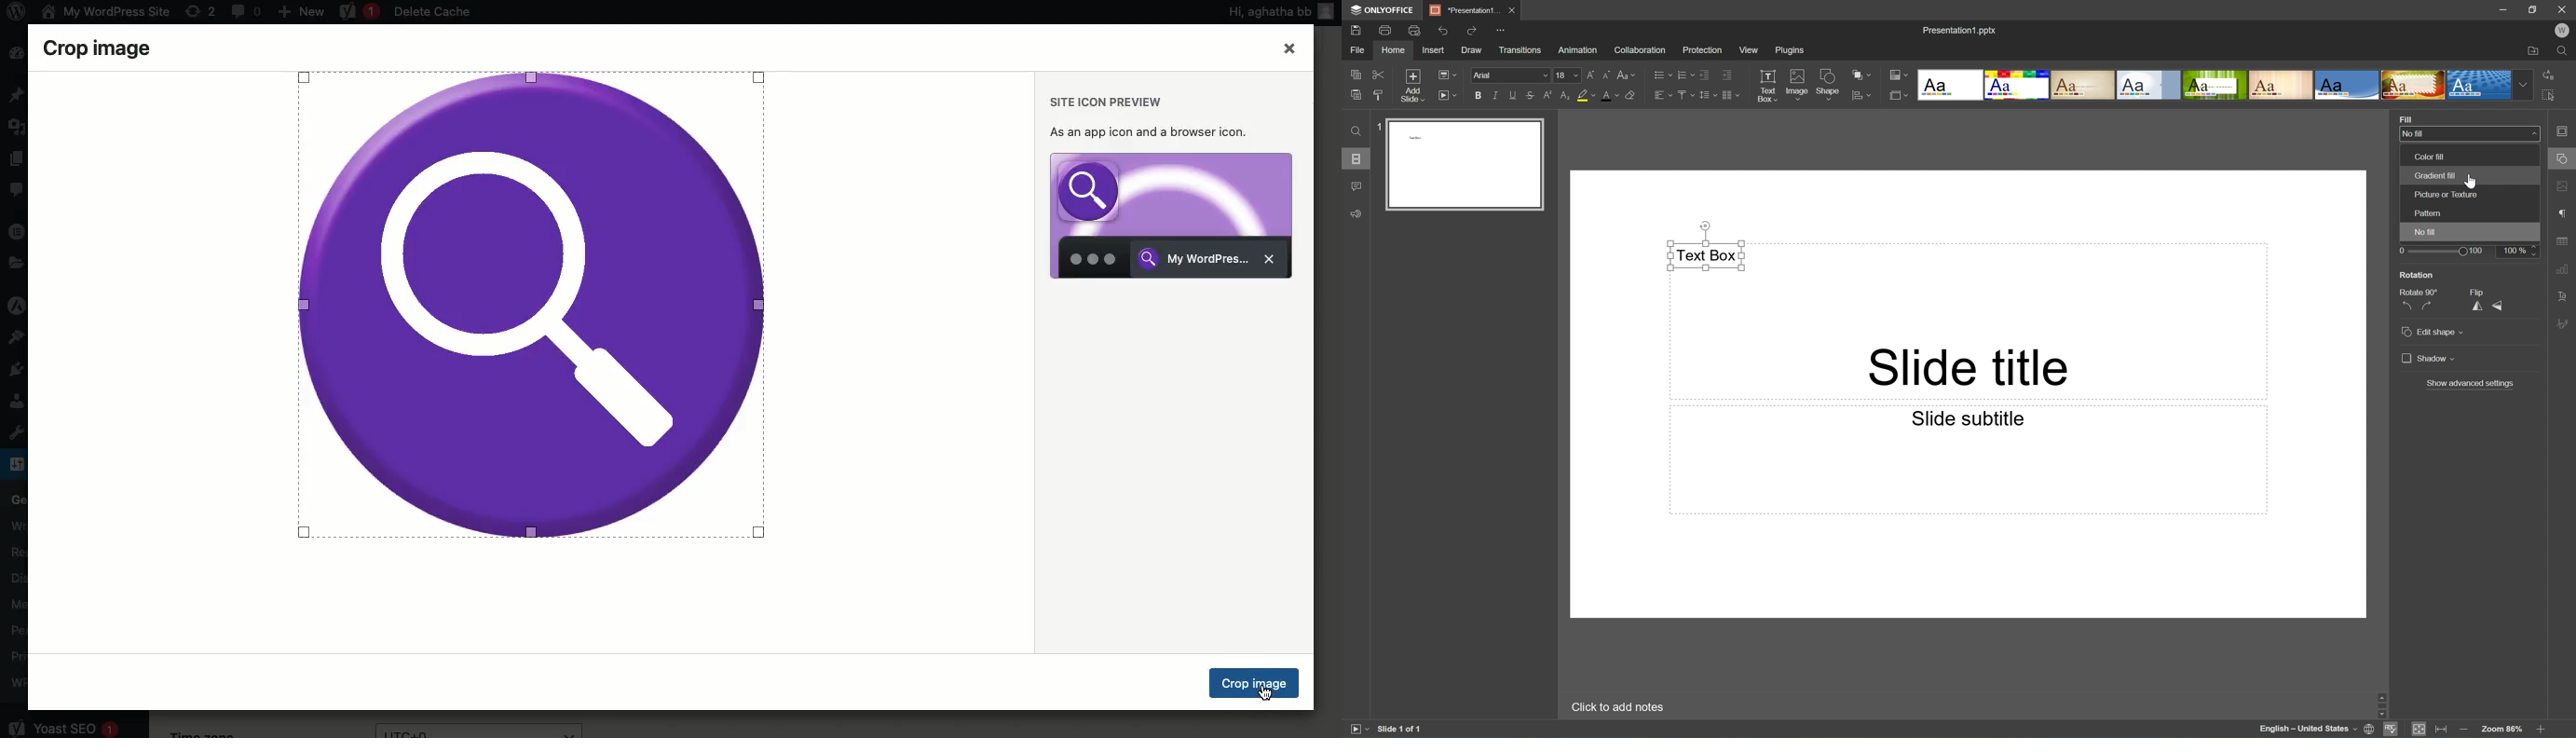  What do you see at coordinates (1360, 49) in the screenshot?
I see `File` at bounding box center [1360, 49].